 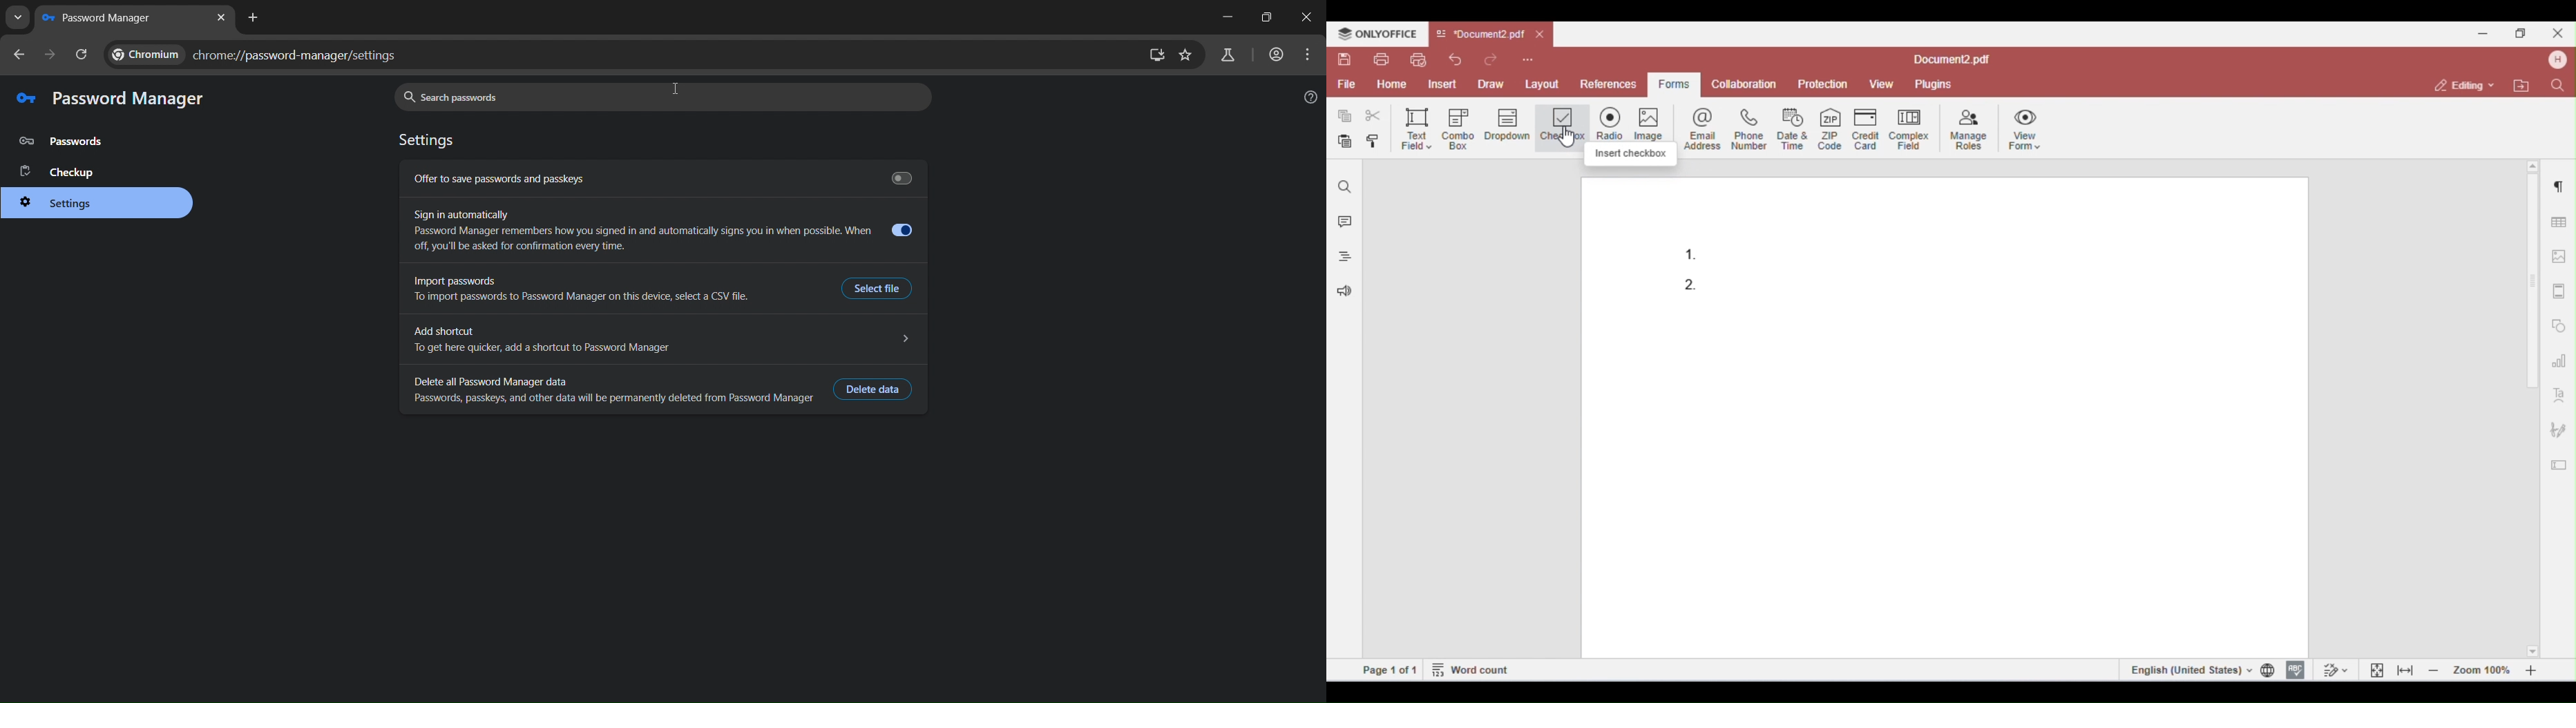 What do you see at coordinates (631, 180) in the screenshot?
I see `offer to save passwords and passkeys` at bounding box center [631, 180].